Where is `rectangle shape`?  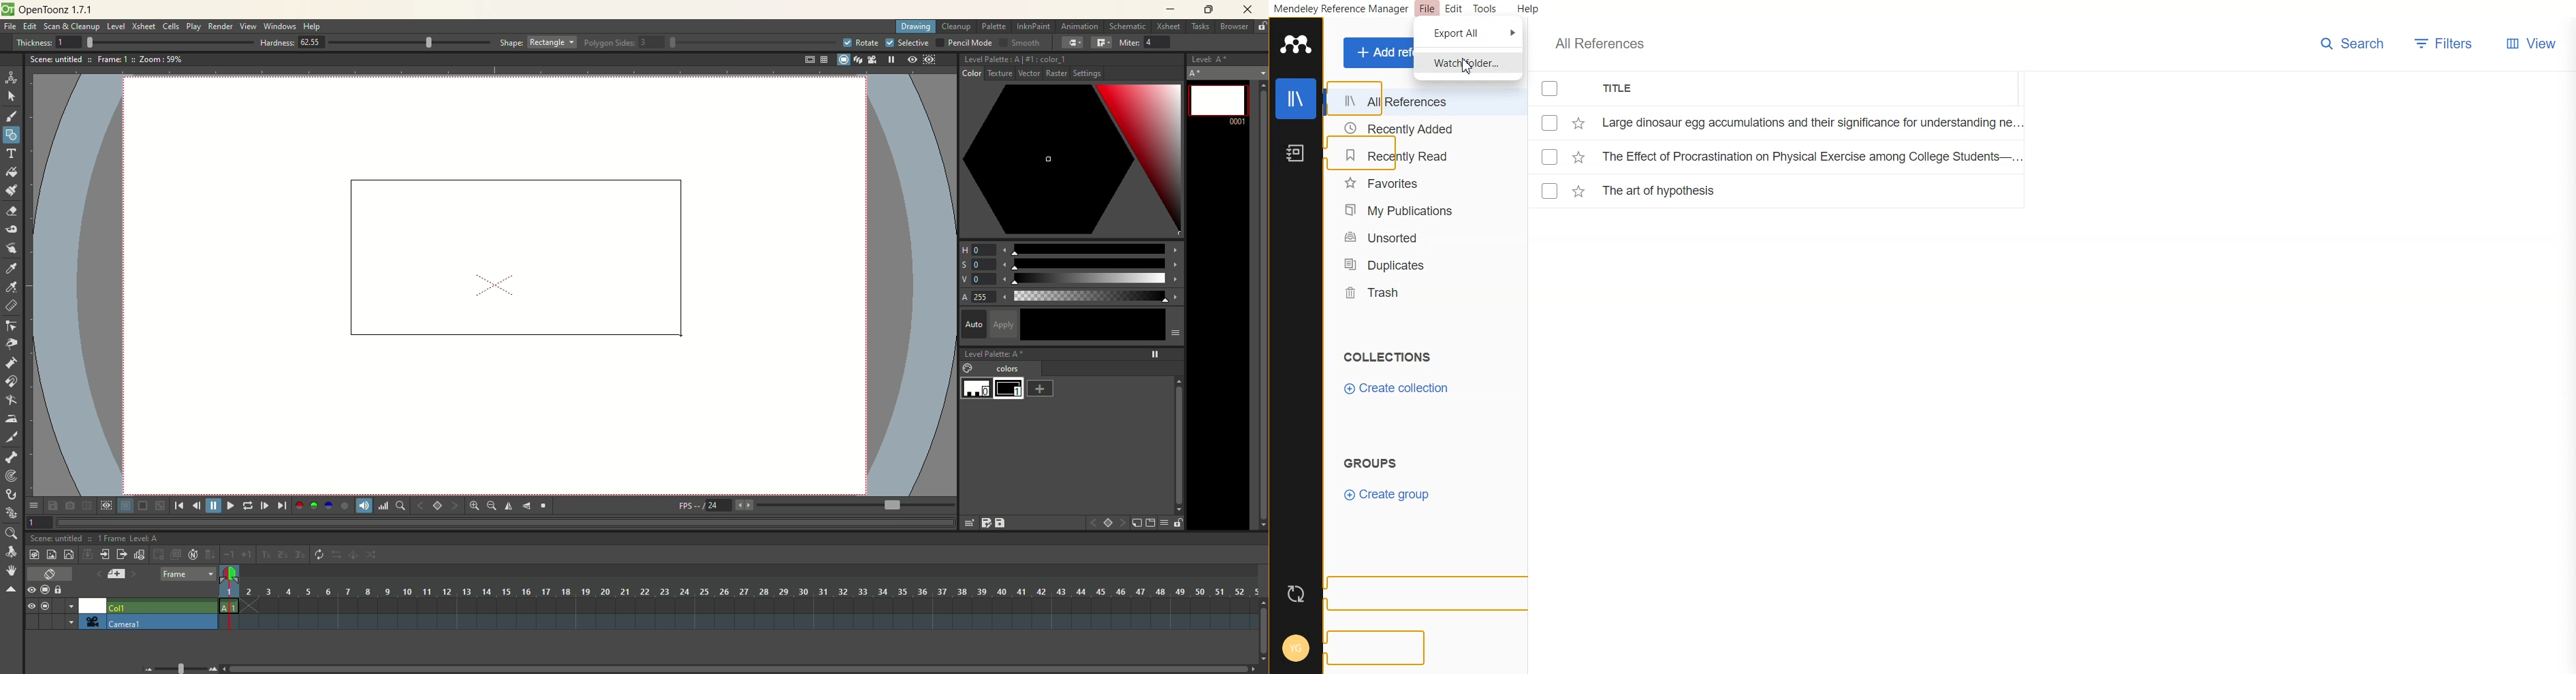
rectangle shape is located at coordinates (509, 254).